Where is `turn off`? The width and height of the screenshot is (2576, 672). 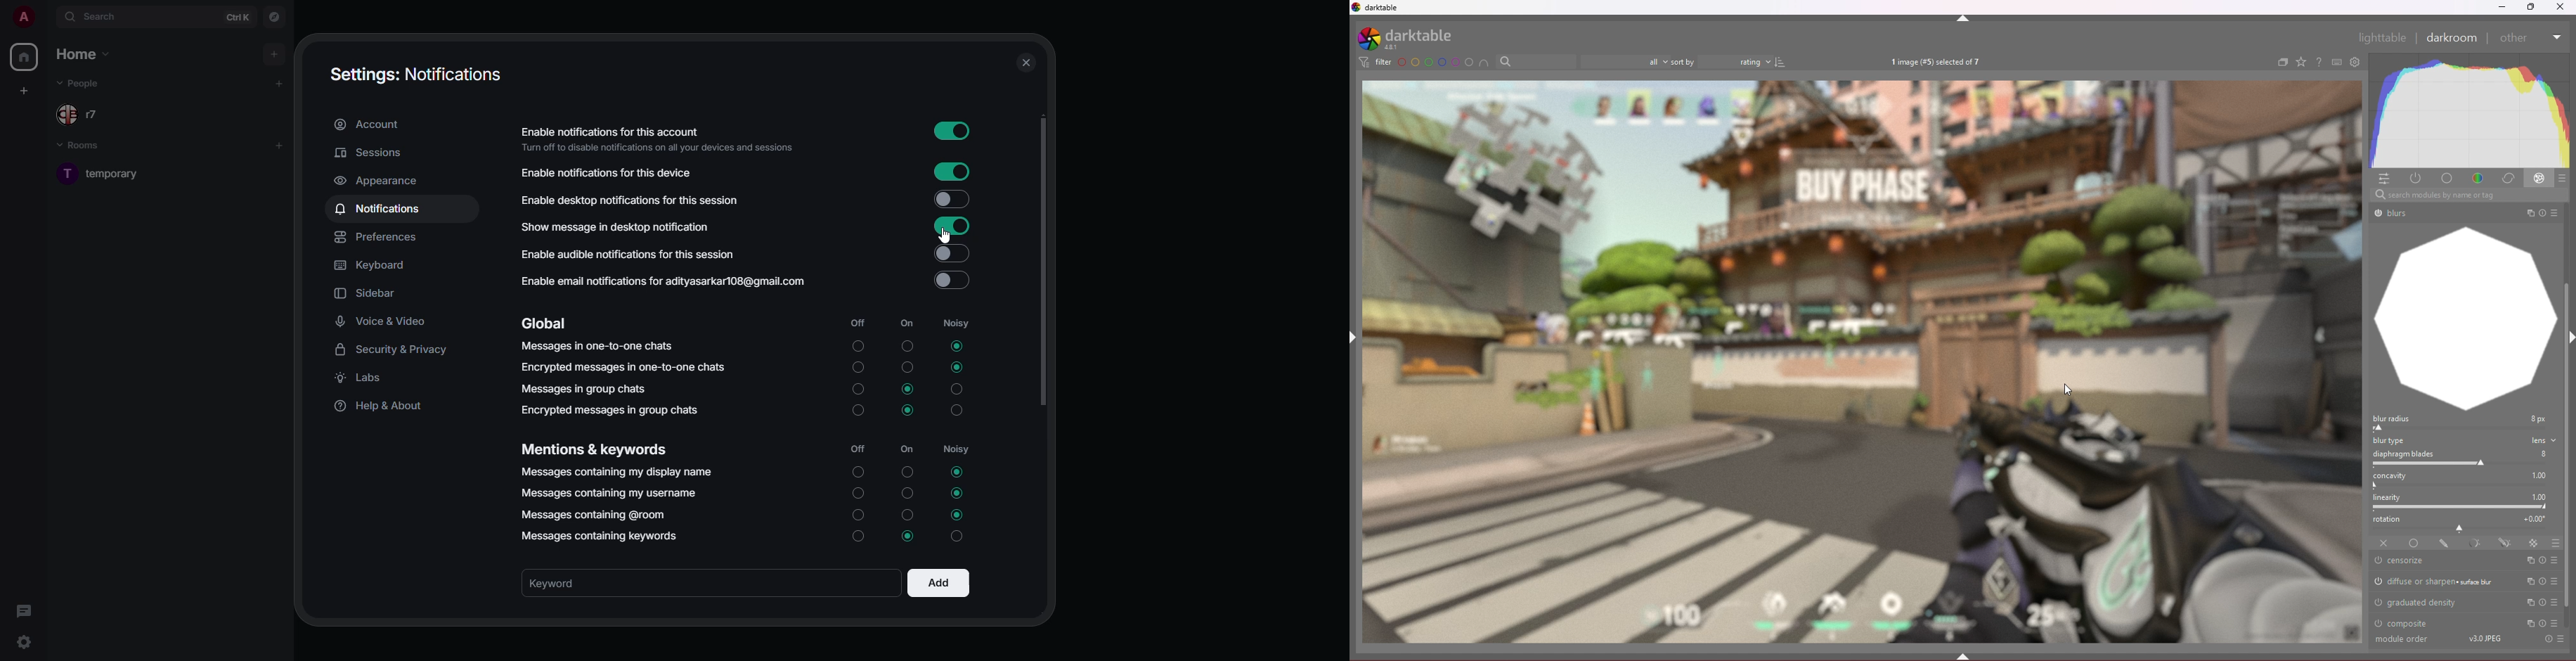
turn off is located at coordinates (906, 368).